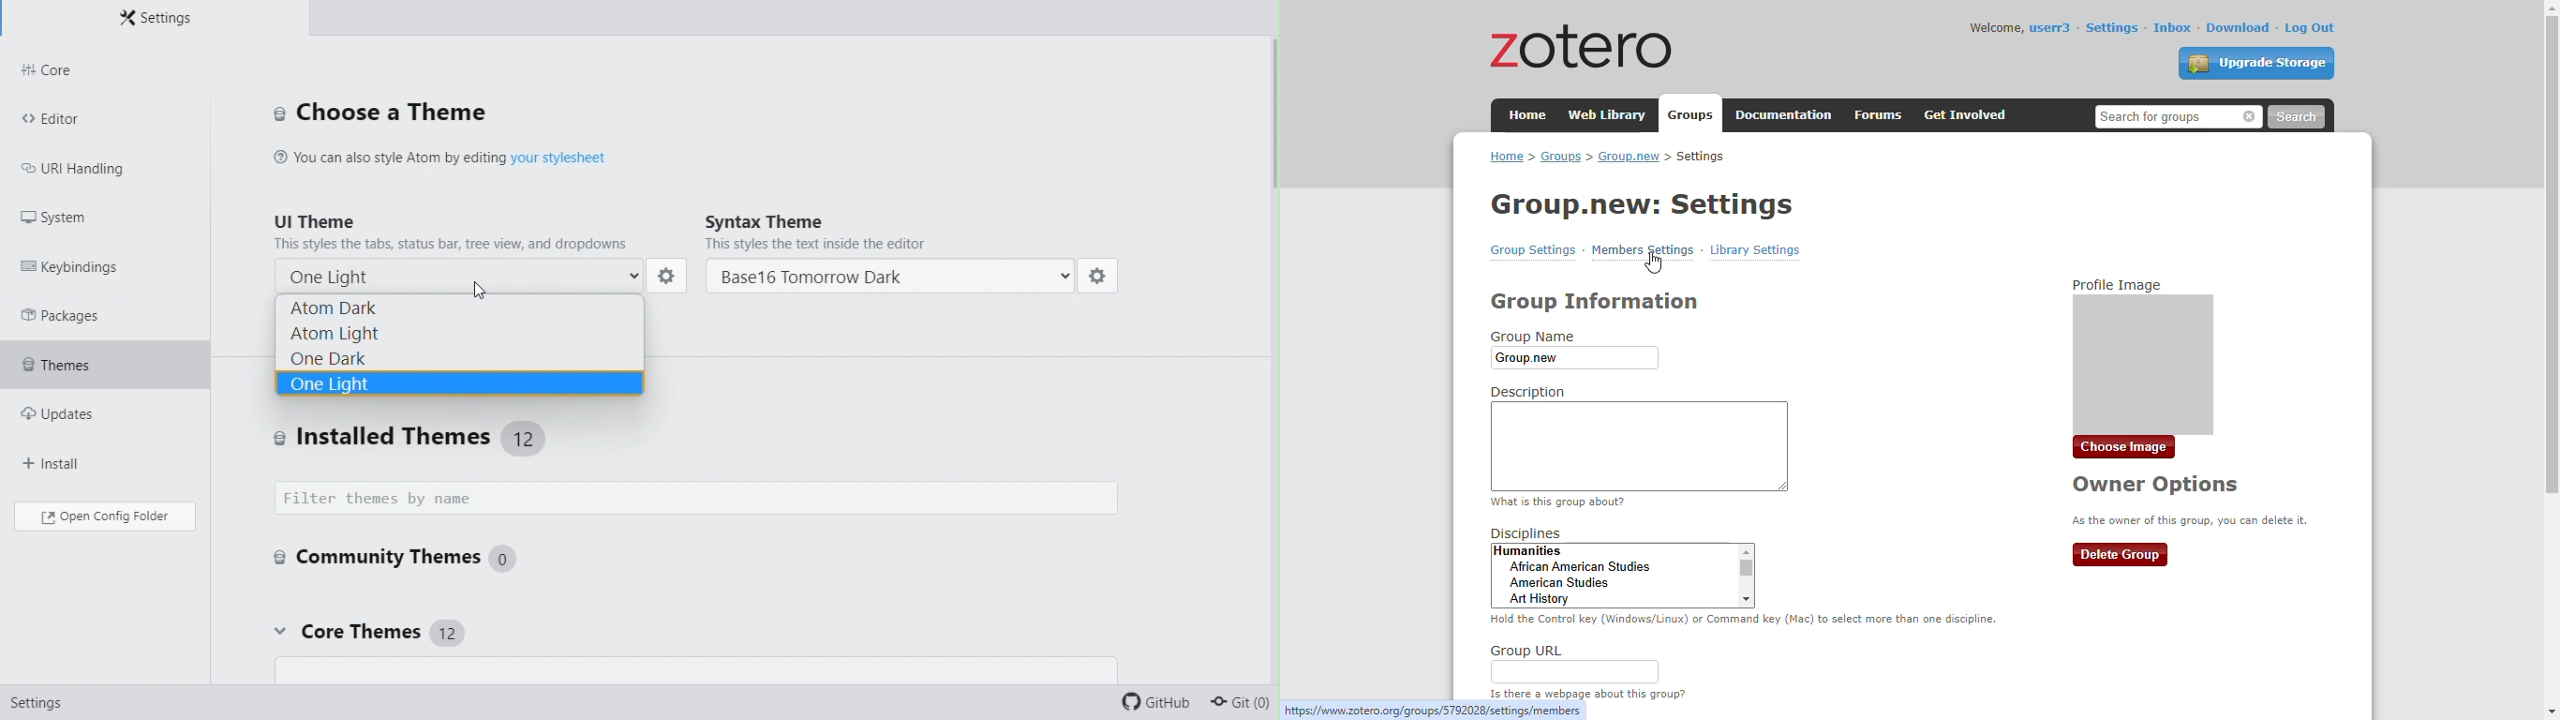 Image resolution: width=2576 pixels, height=728 pixels. Describe the element at coordinates (2296, 117) in the screenshot. I see `search` at that location.